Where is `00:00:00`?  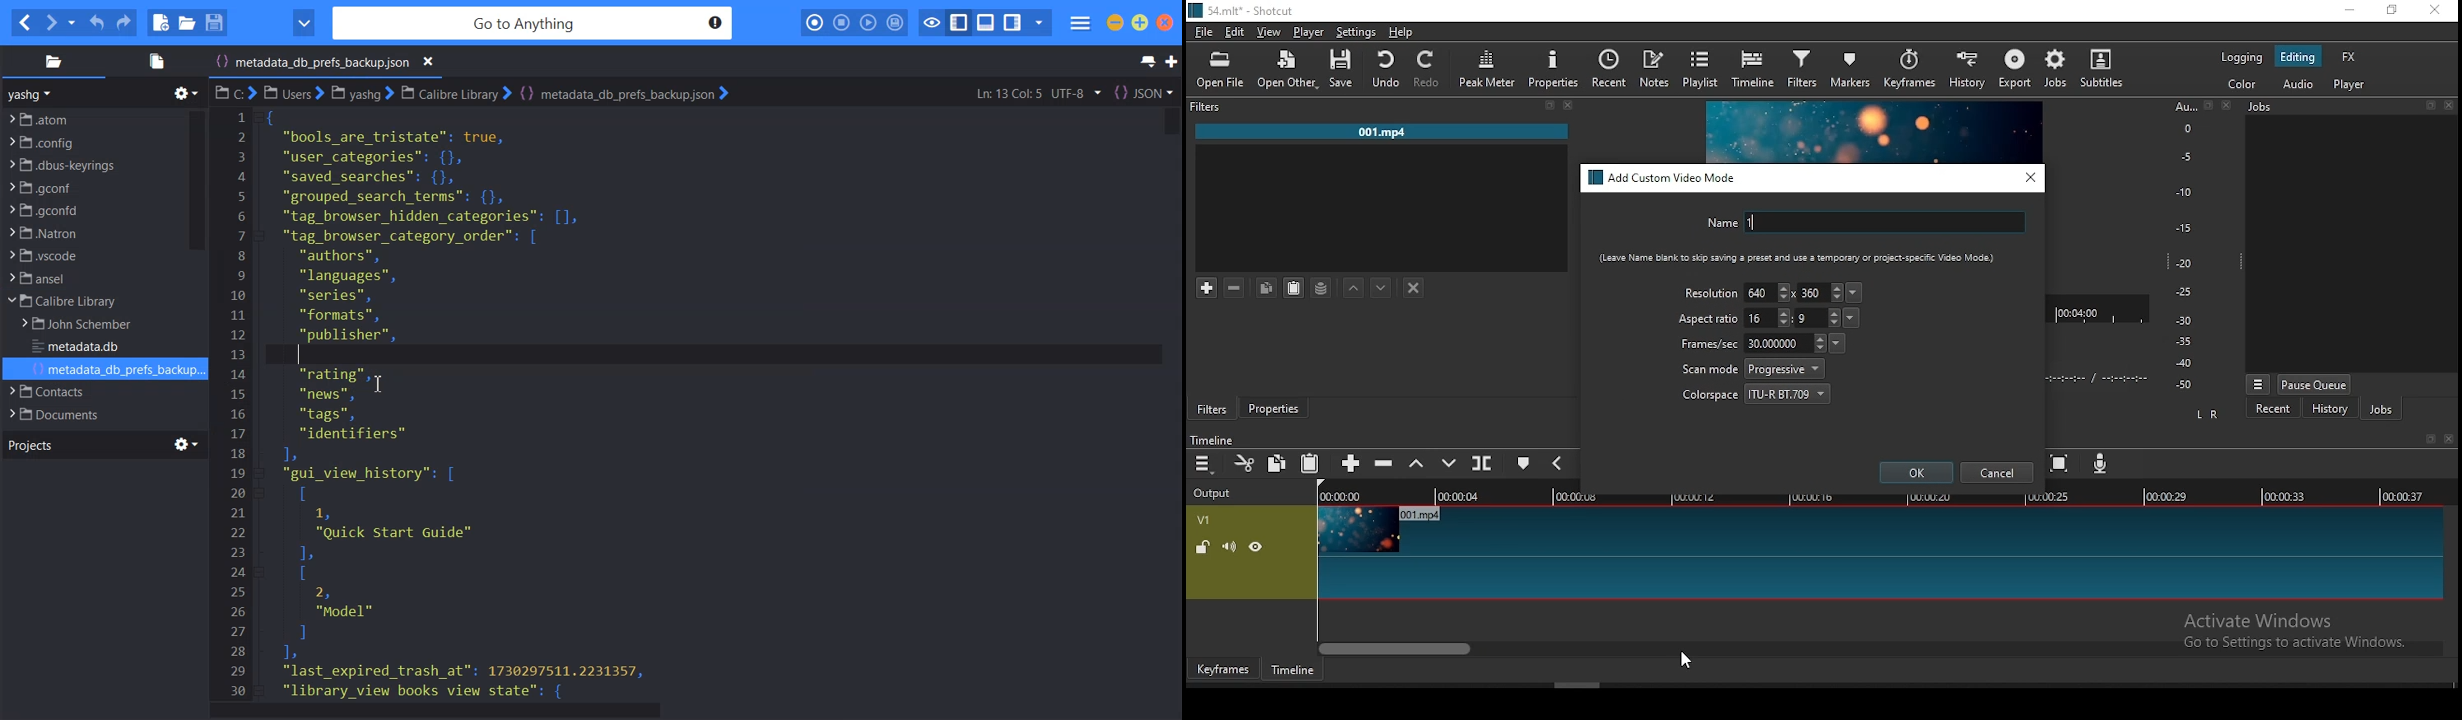
00:00:00 is located at coordinates (1337, 496).